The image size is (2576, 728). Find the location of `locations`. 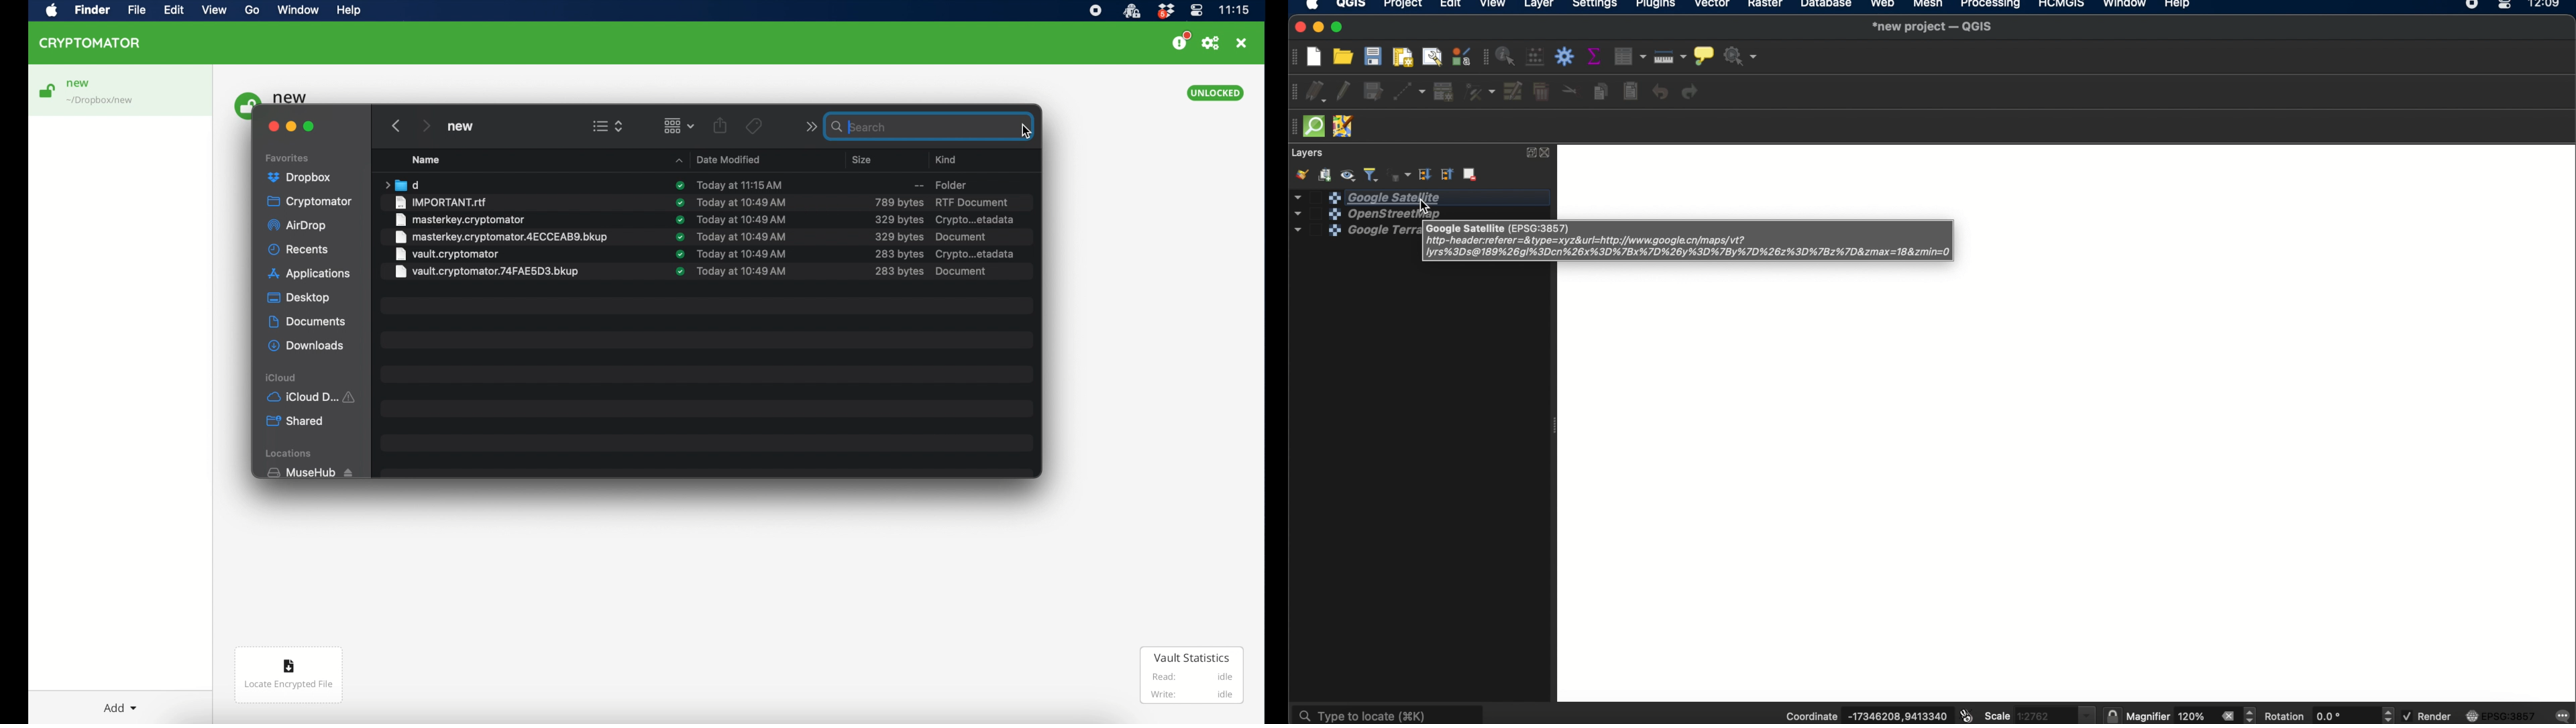

locations is located at coordinates (290, 453).